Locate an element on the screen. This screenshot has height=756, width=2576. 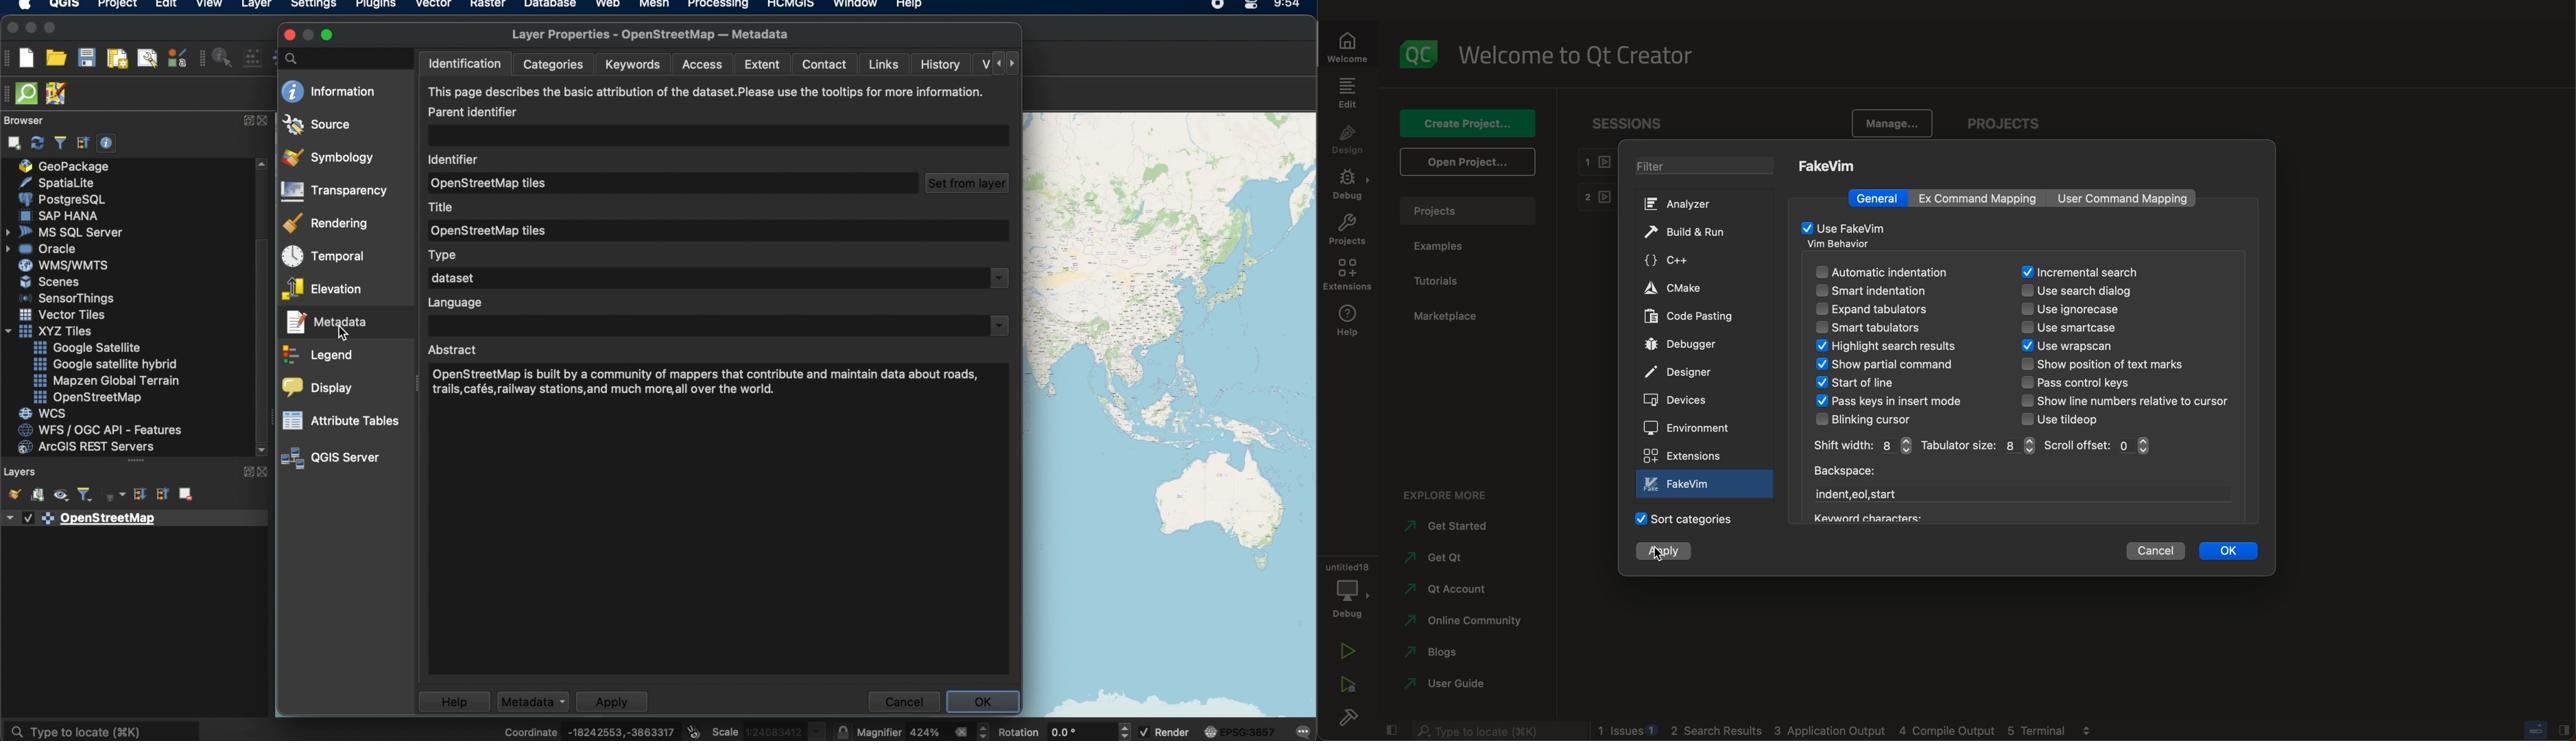
was/ogc api- features is located at coordinates (101, 430).